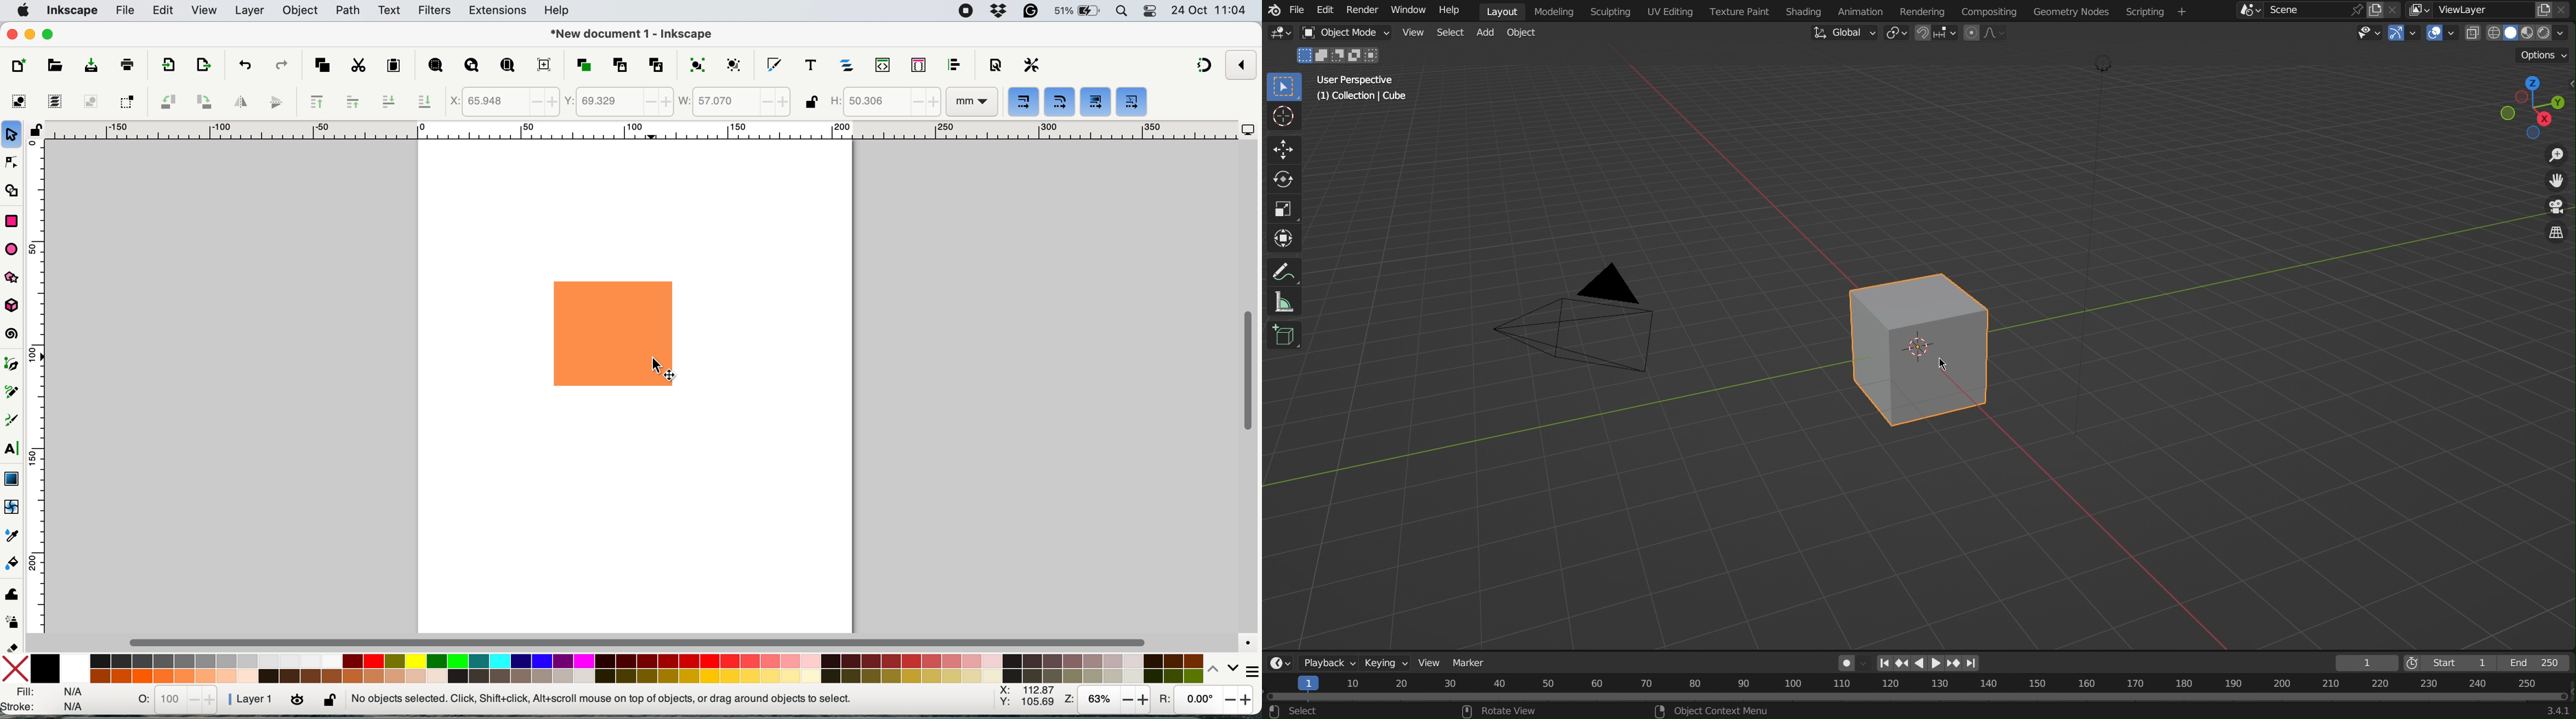  Describe the element at coordinates (632, 34) in the screenshot. I see `document name` at that location.